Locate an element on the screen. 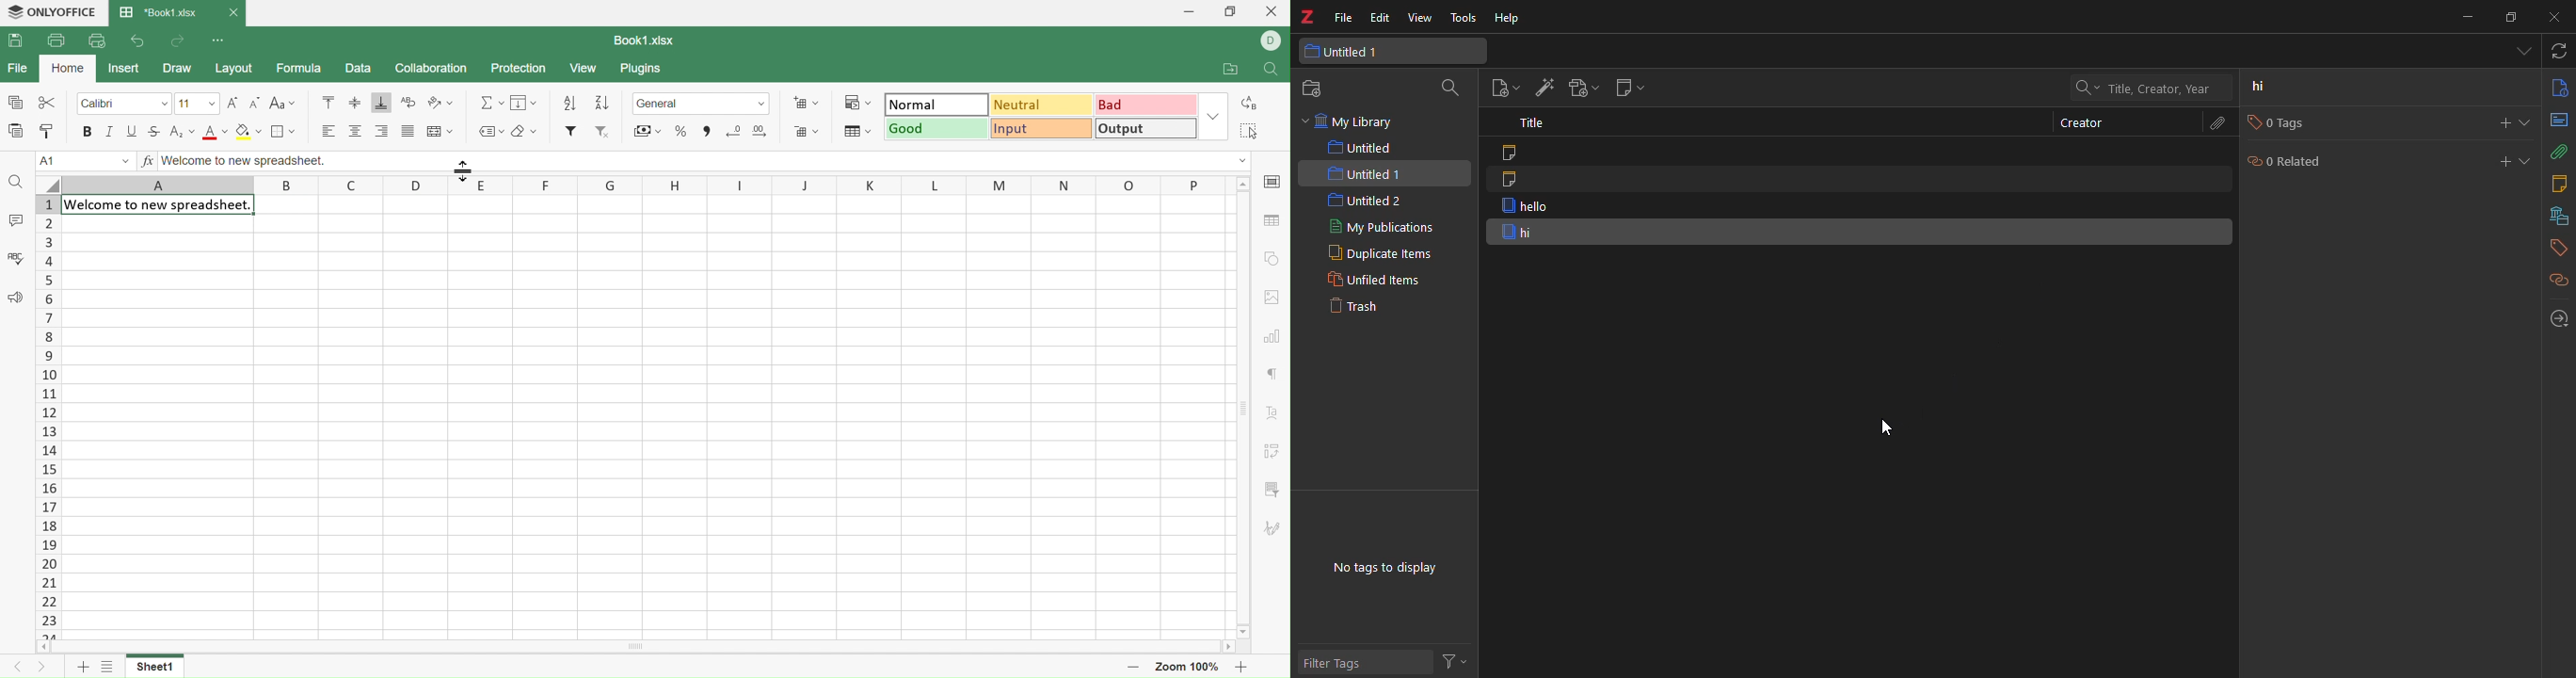 The height and width of the screenshot is (700, 2576). close is located at coordinates (2557, 15).